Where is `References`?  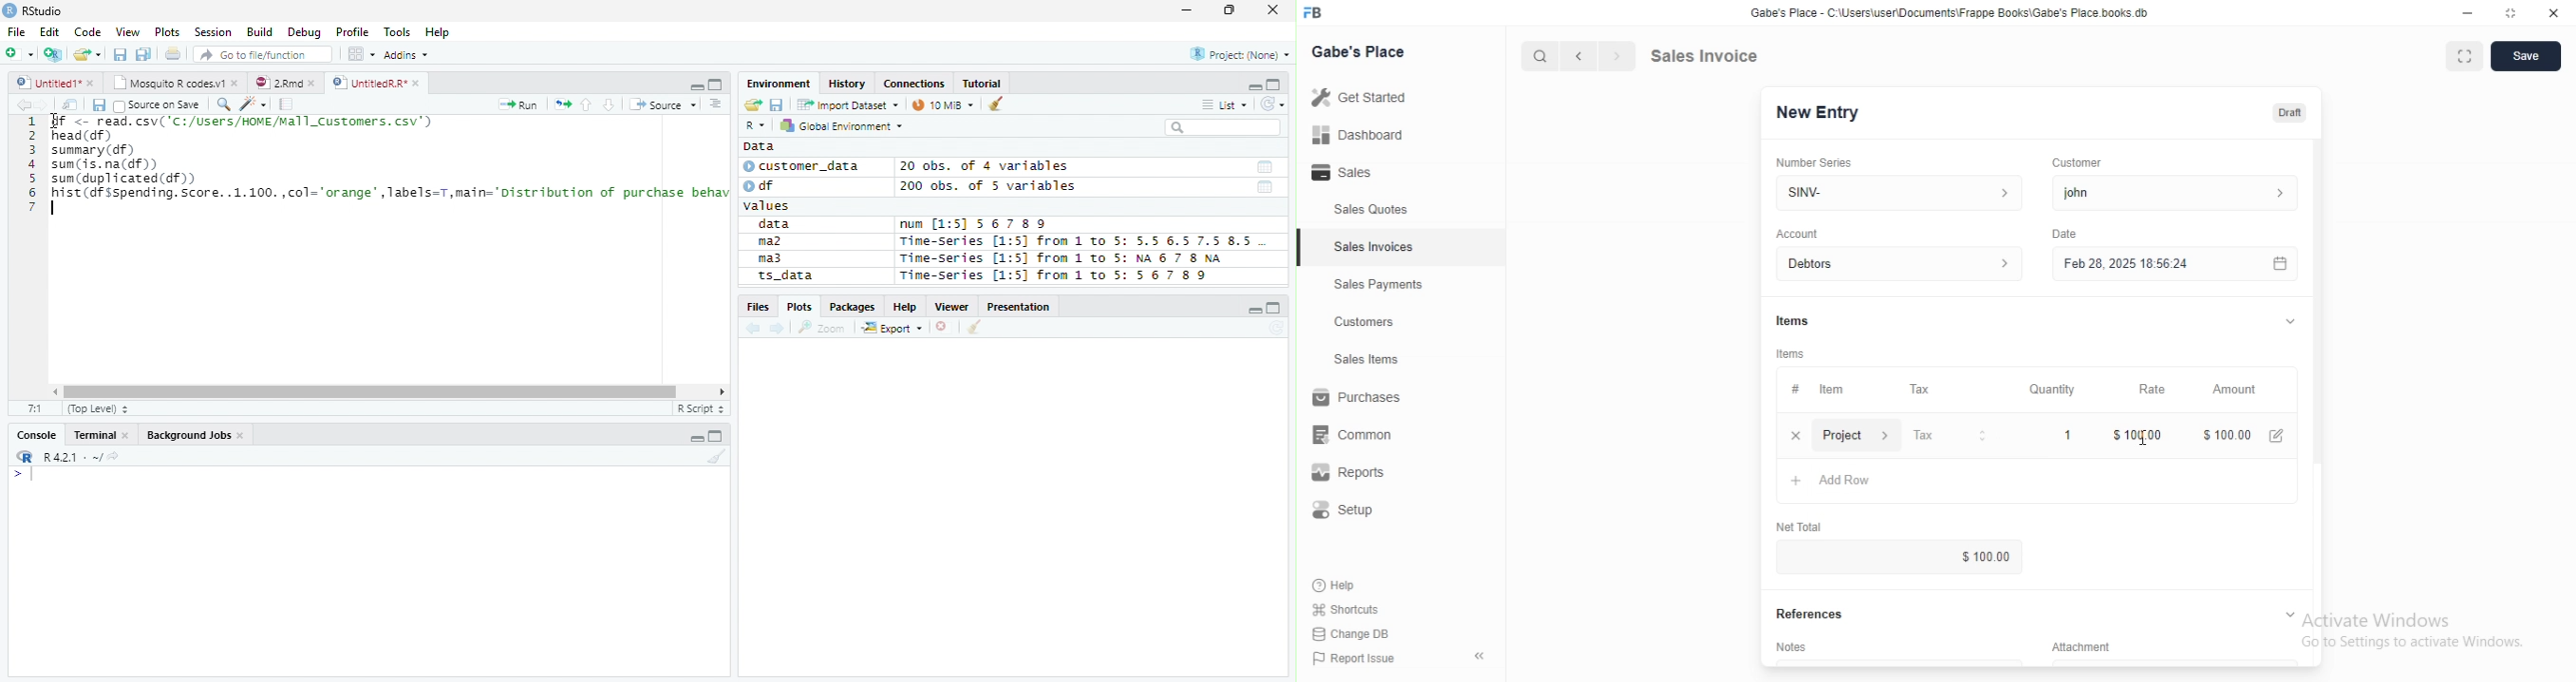 References is located at coordinates (1817, 614).